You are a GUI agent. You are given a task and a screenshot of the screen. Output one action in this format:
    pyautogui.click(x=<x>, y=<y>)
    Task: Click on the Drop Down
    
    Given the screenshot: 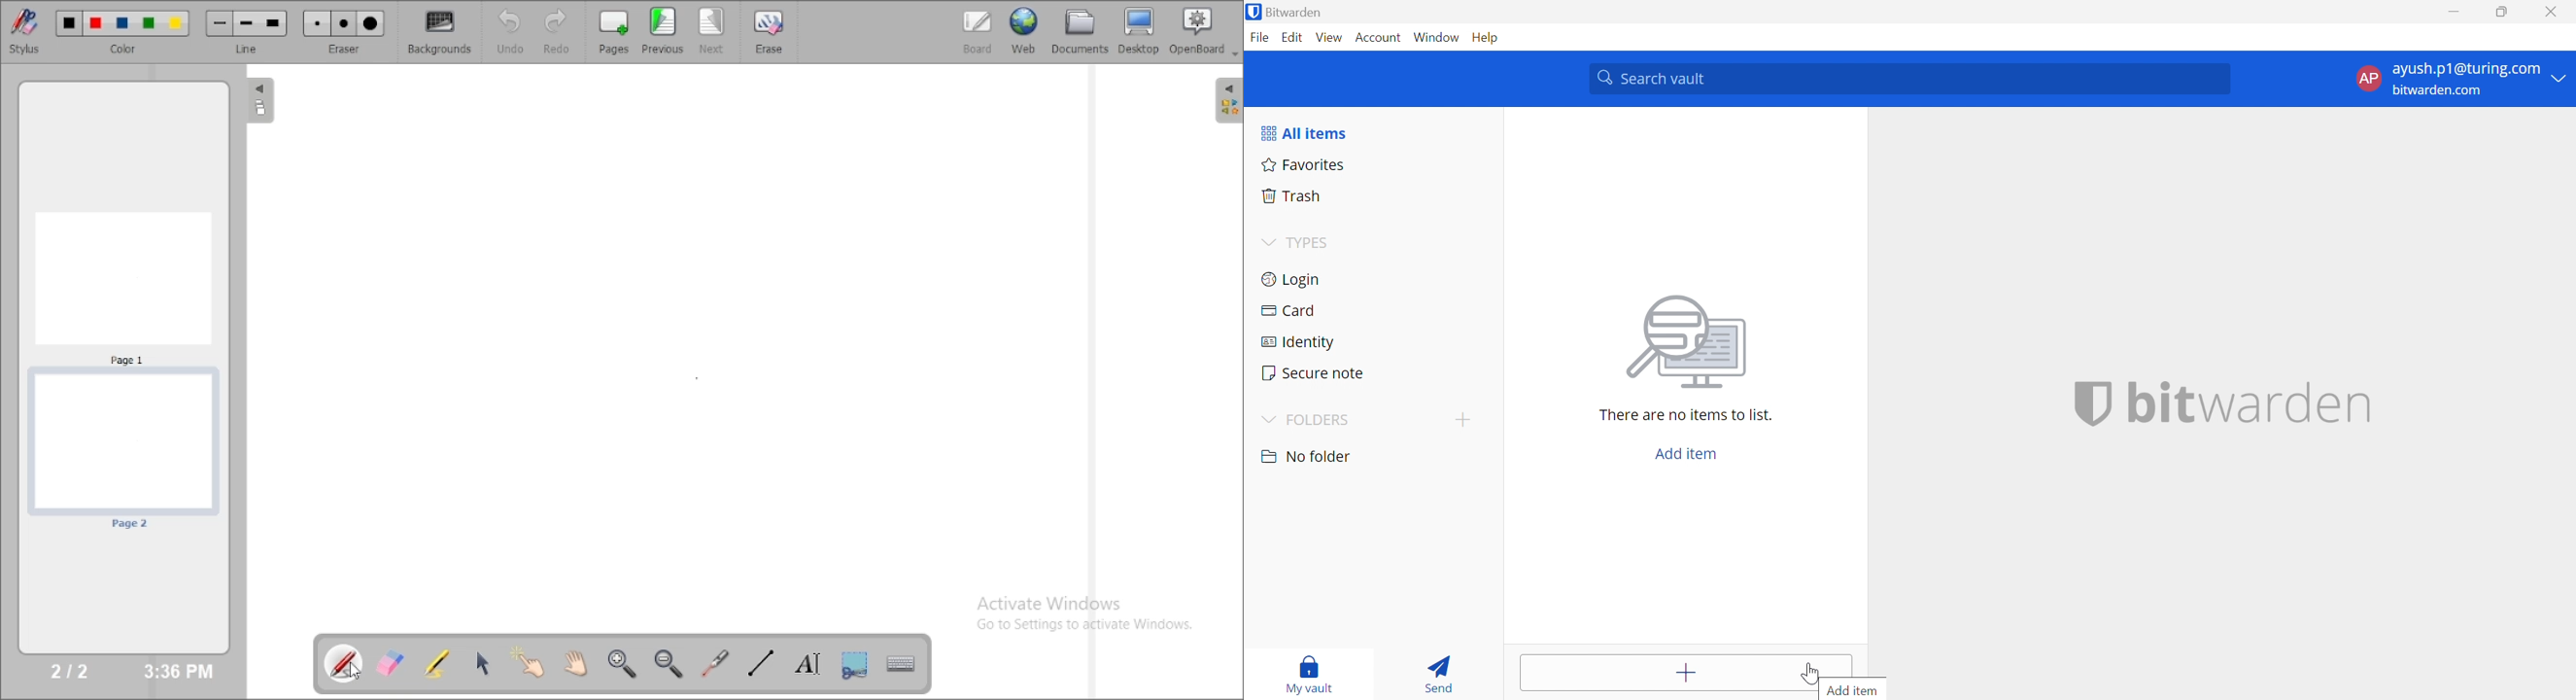 What is the action you would take?
    pyautogui.click(x=1268, y=242)
    